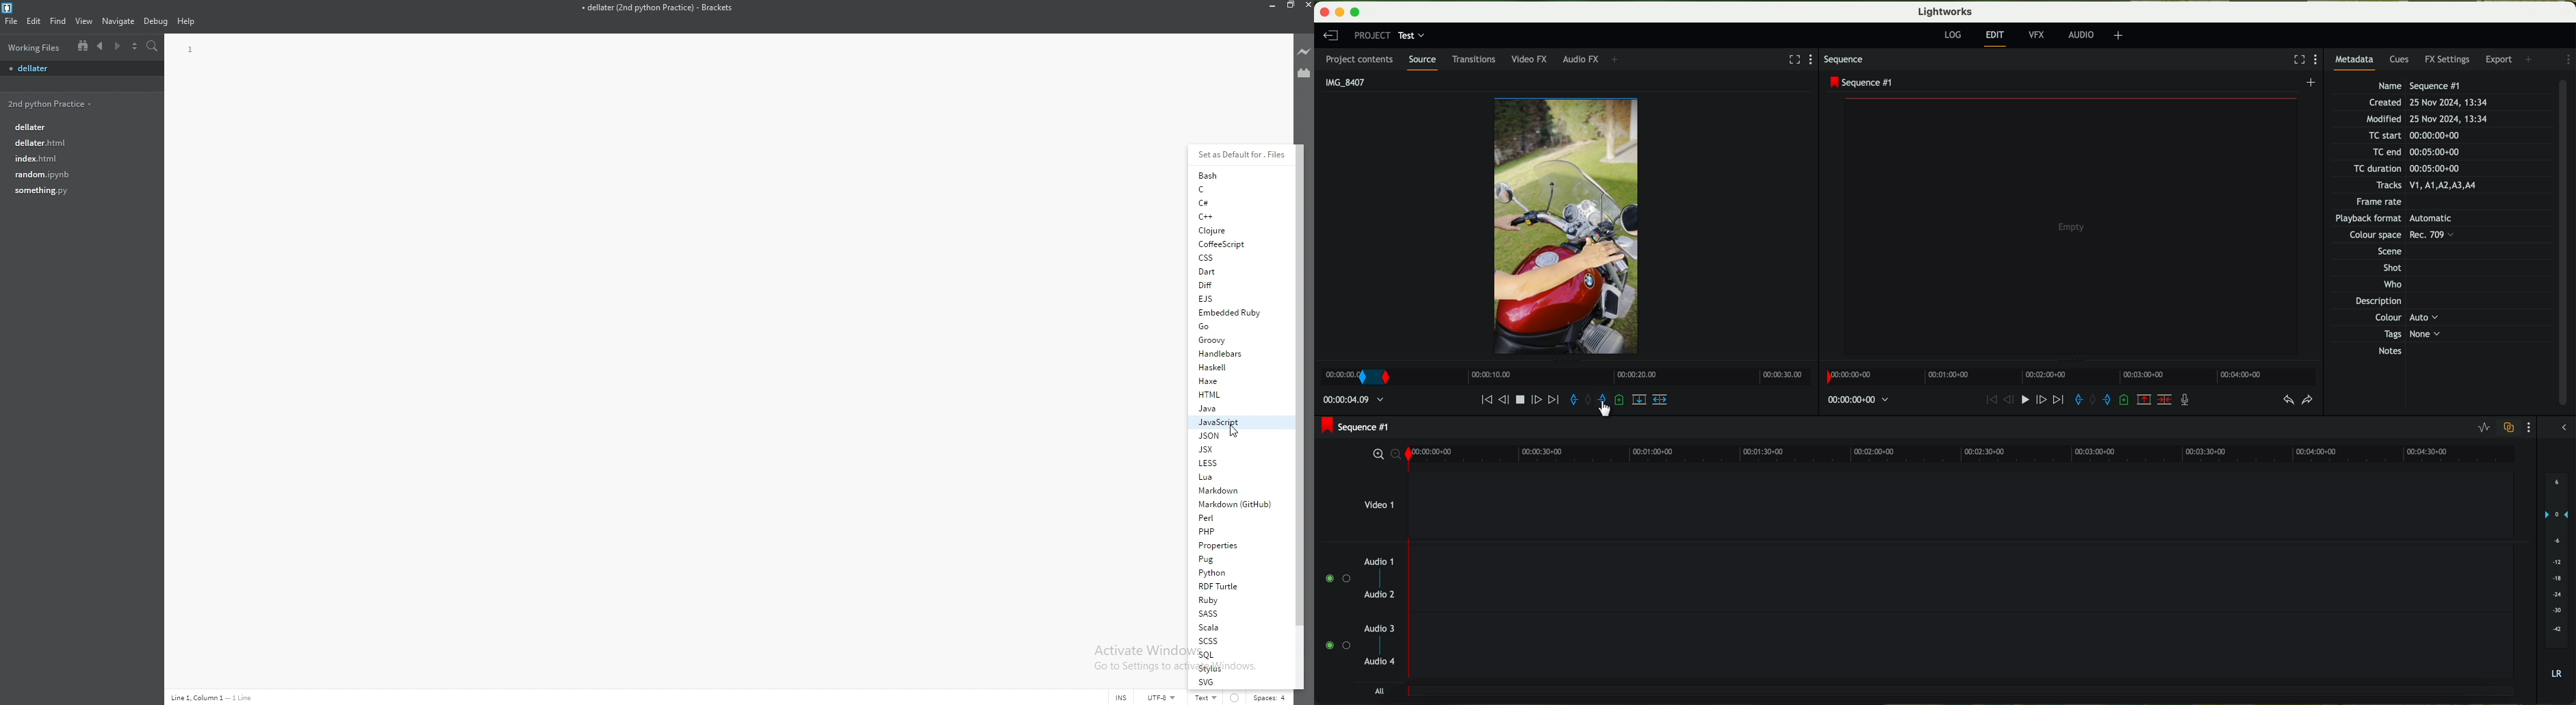 The height and width of the screenshot is (728, 2576). What do you see at coordinates (1242, 155) in the screenshot?
I see `set as default` at bounding box center [1242, 155].